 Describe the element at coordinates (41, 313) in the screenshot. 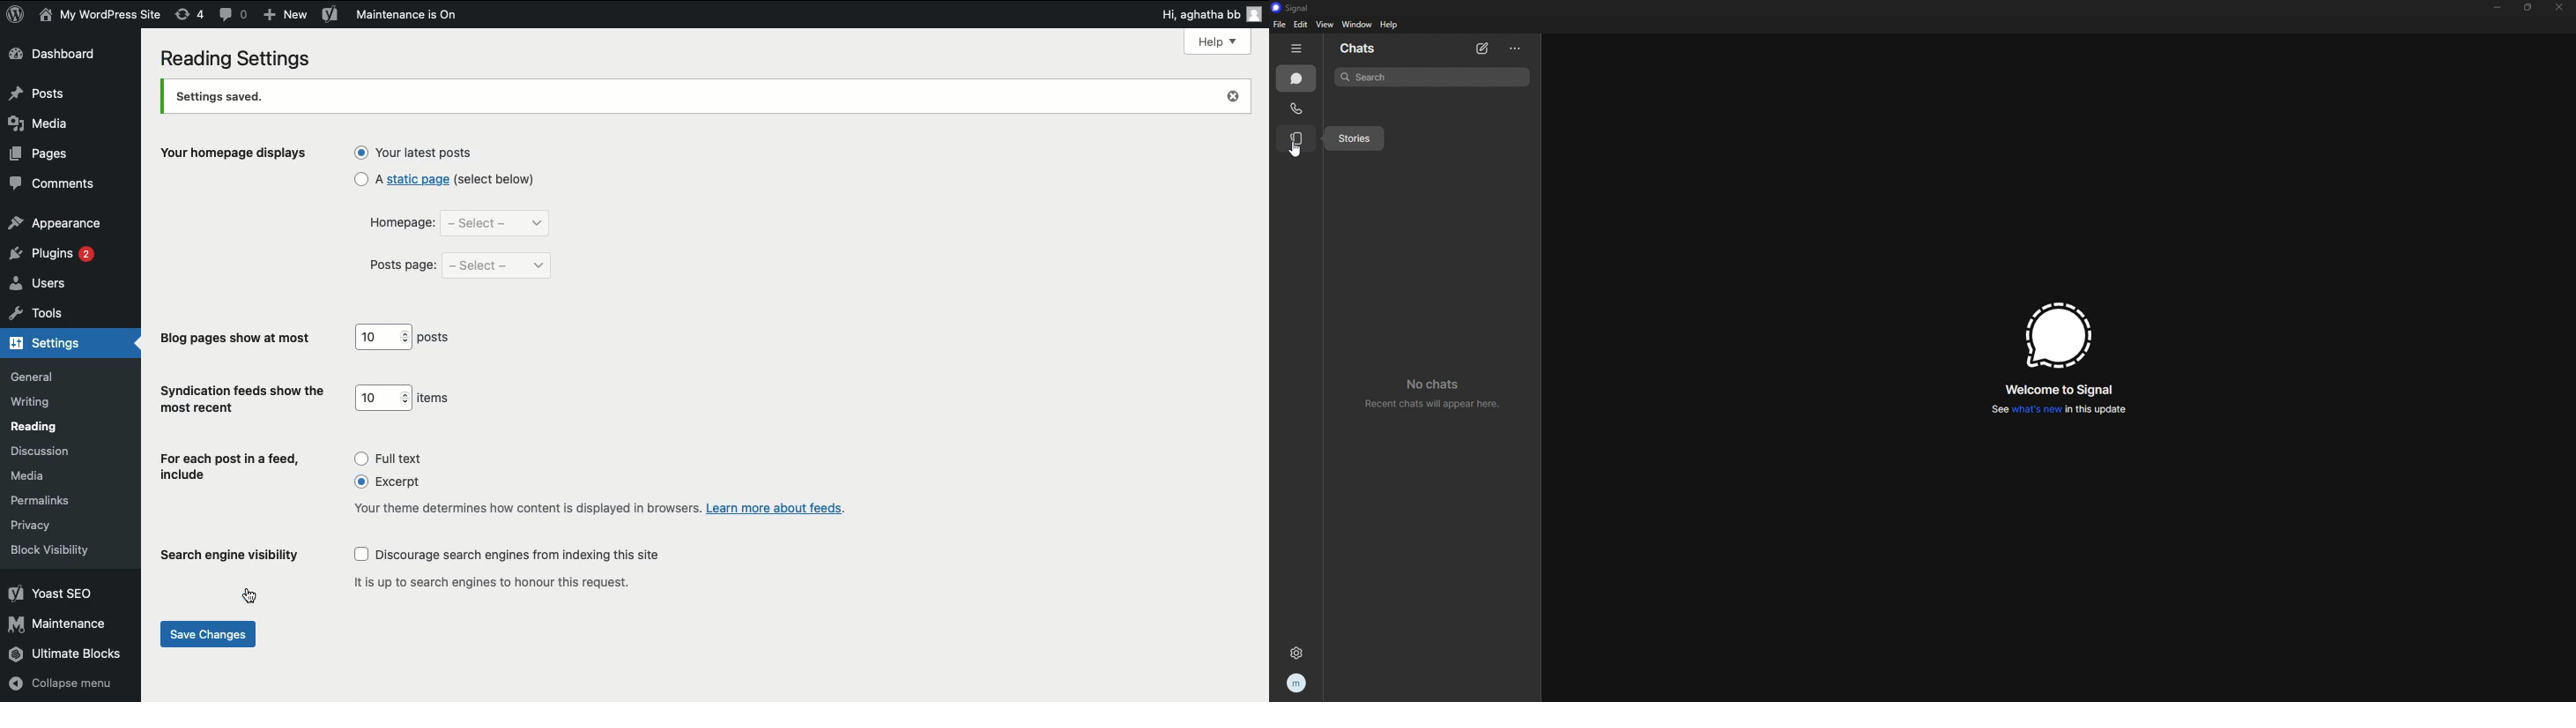

I see `tools` at that location.